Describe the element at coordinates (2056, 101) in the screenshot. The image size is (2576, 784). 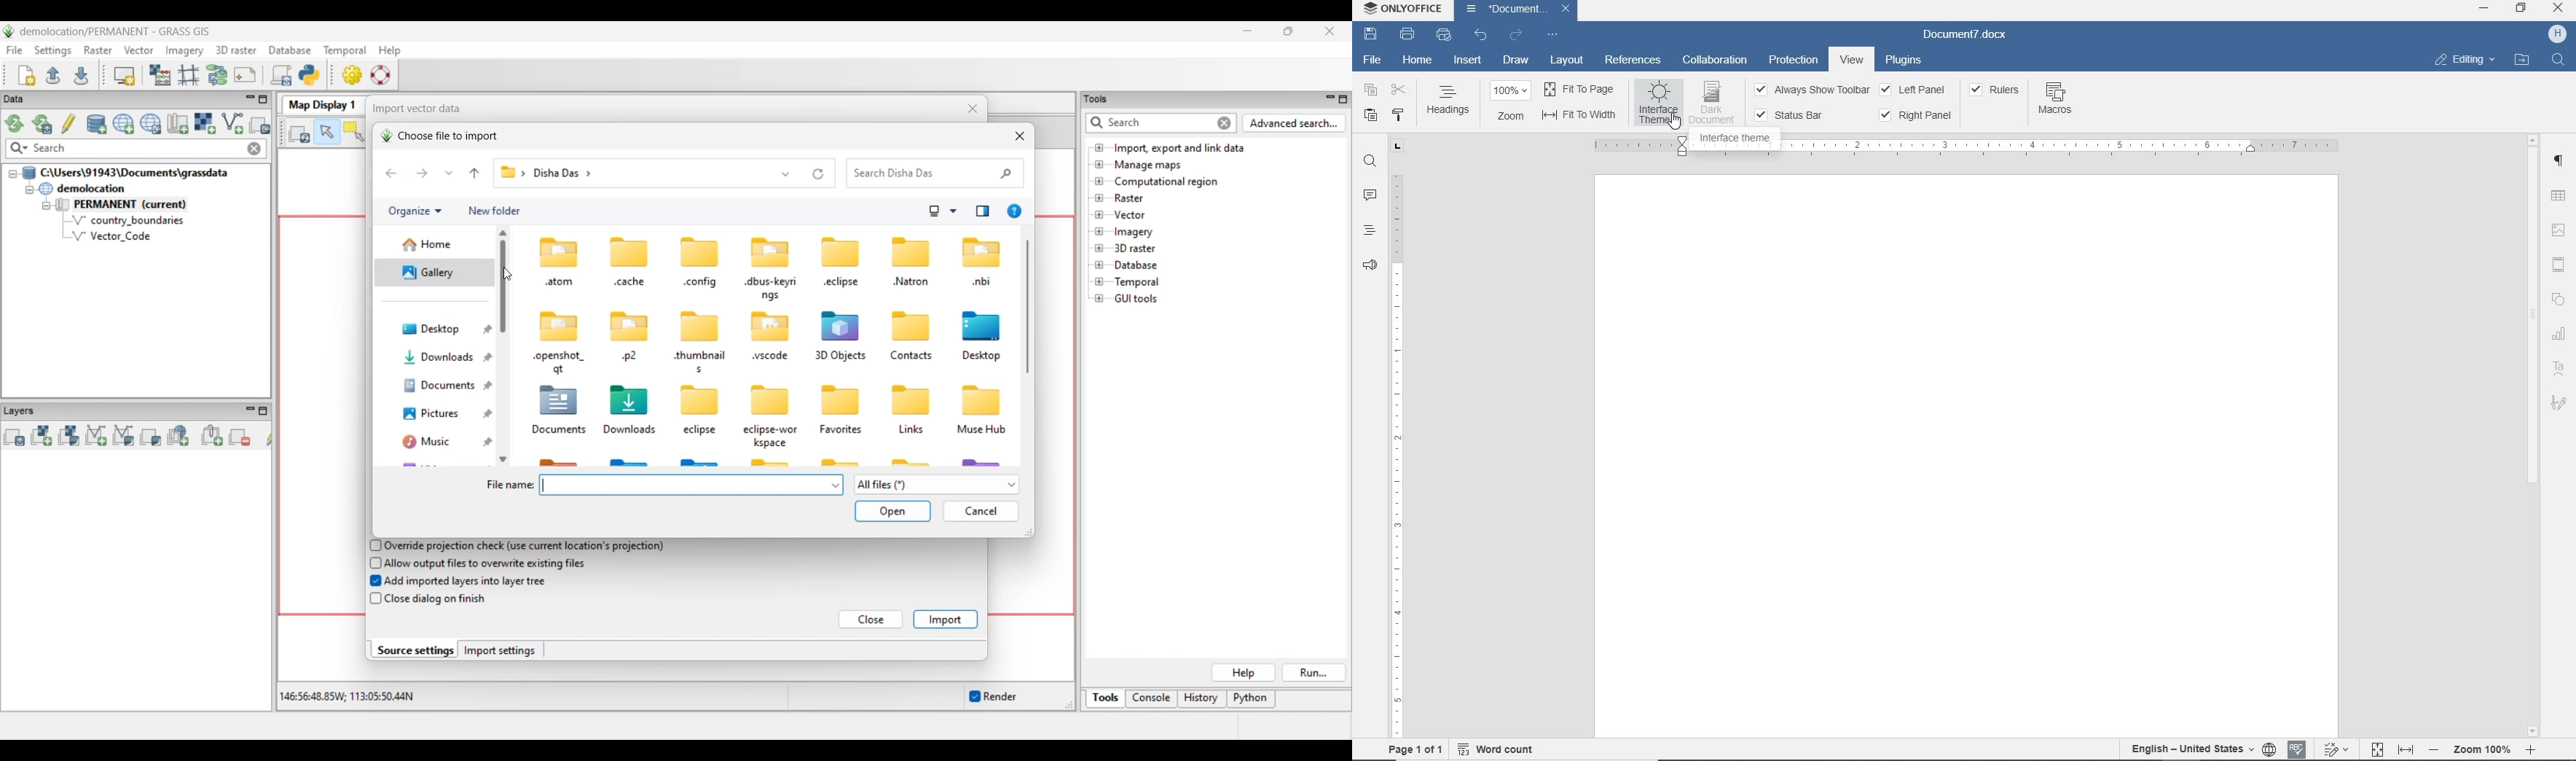
I see `MACROS` at that location.